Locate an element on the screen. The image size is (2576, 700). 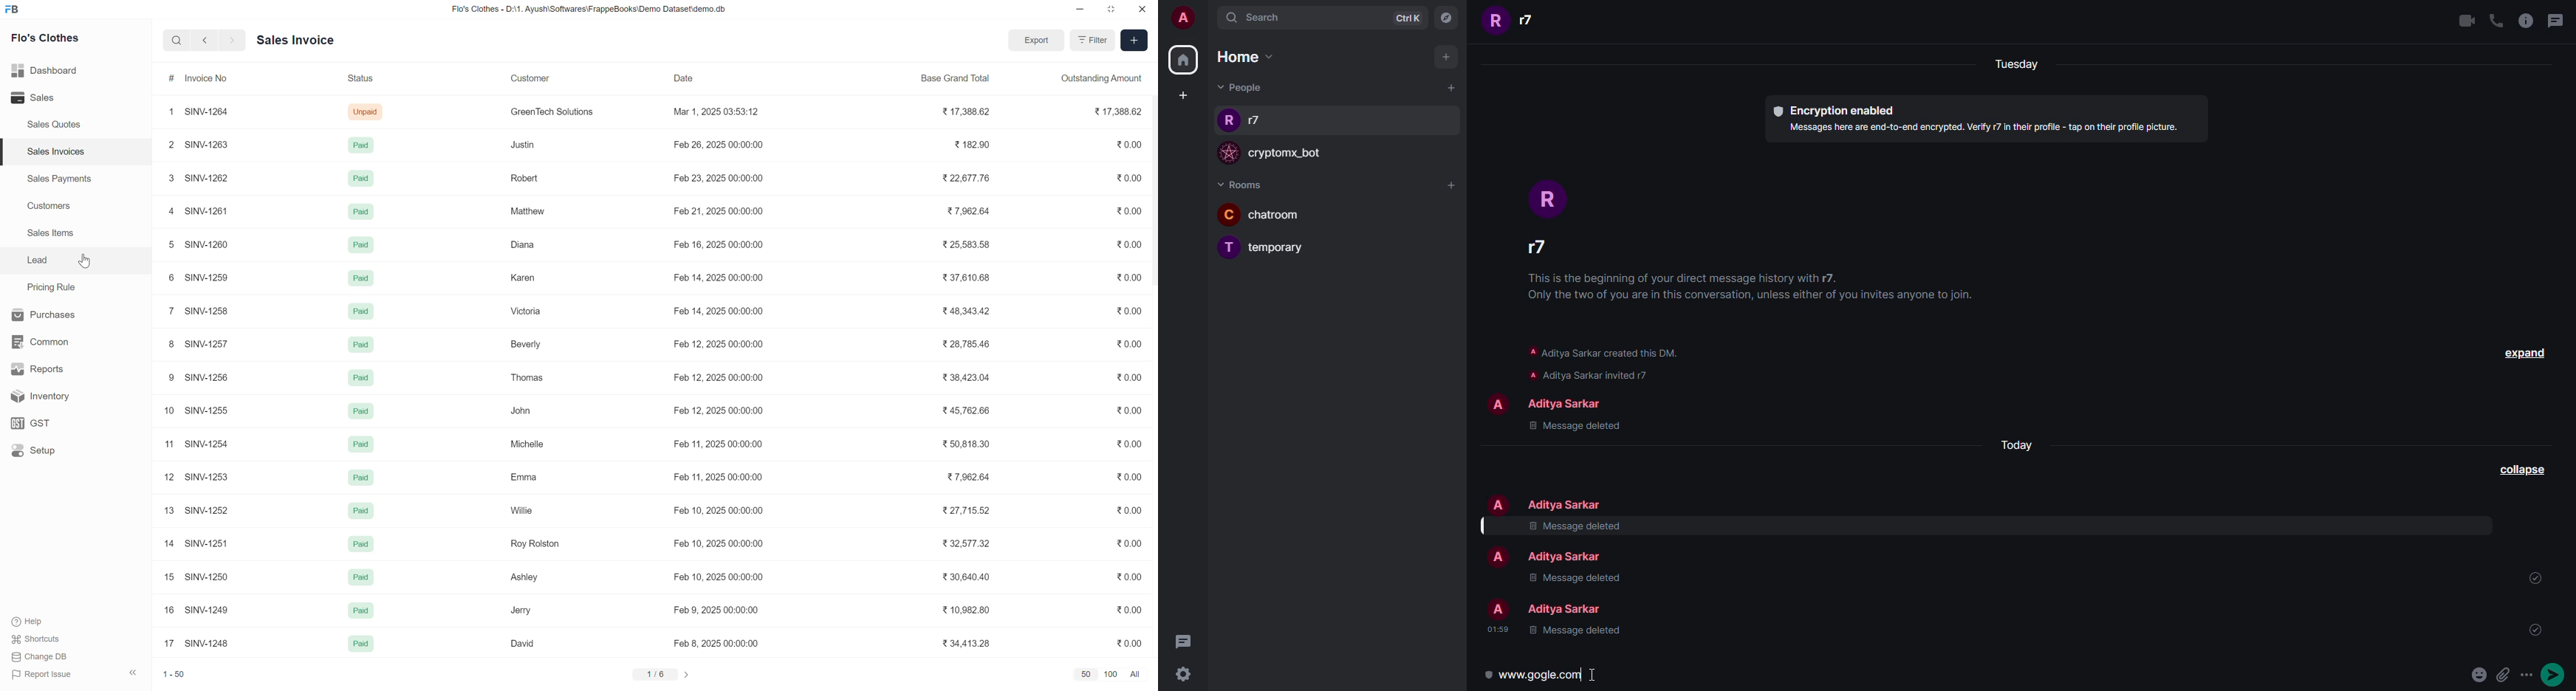
Export is located at coordinates (1034, 39).